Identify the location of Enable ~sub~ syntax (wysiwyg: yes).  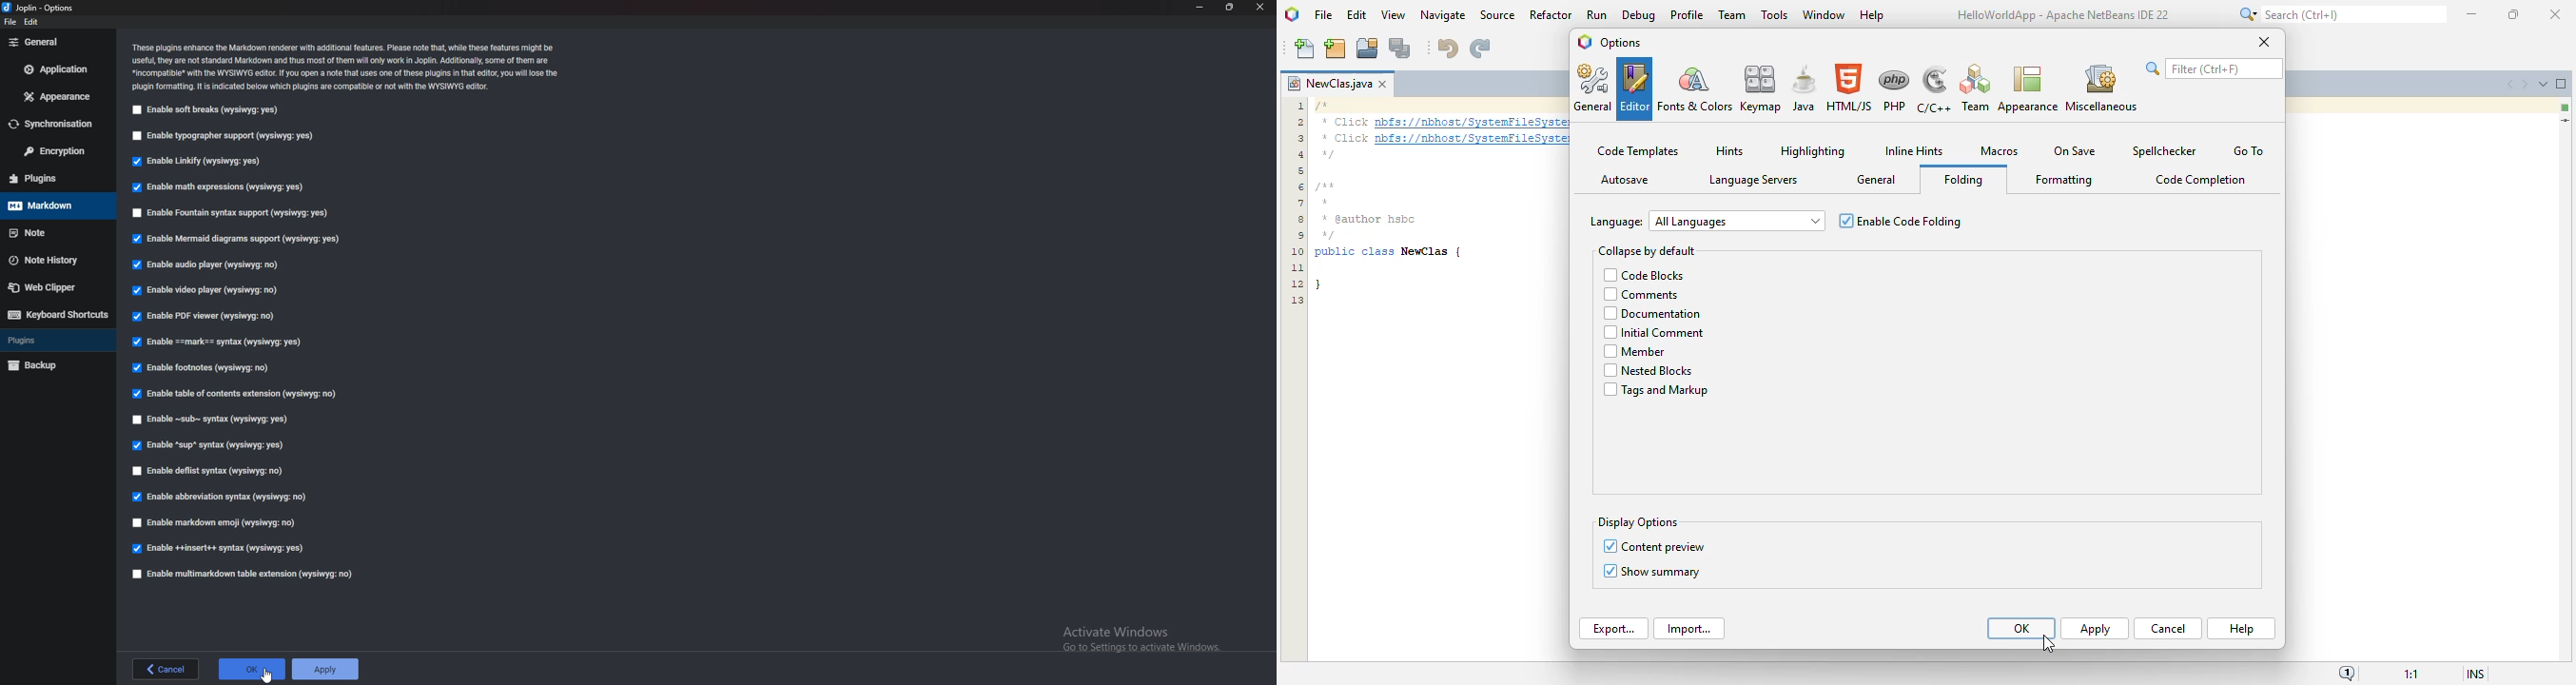
(215, 418).